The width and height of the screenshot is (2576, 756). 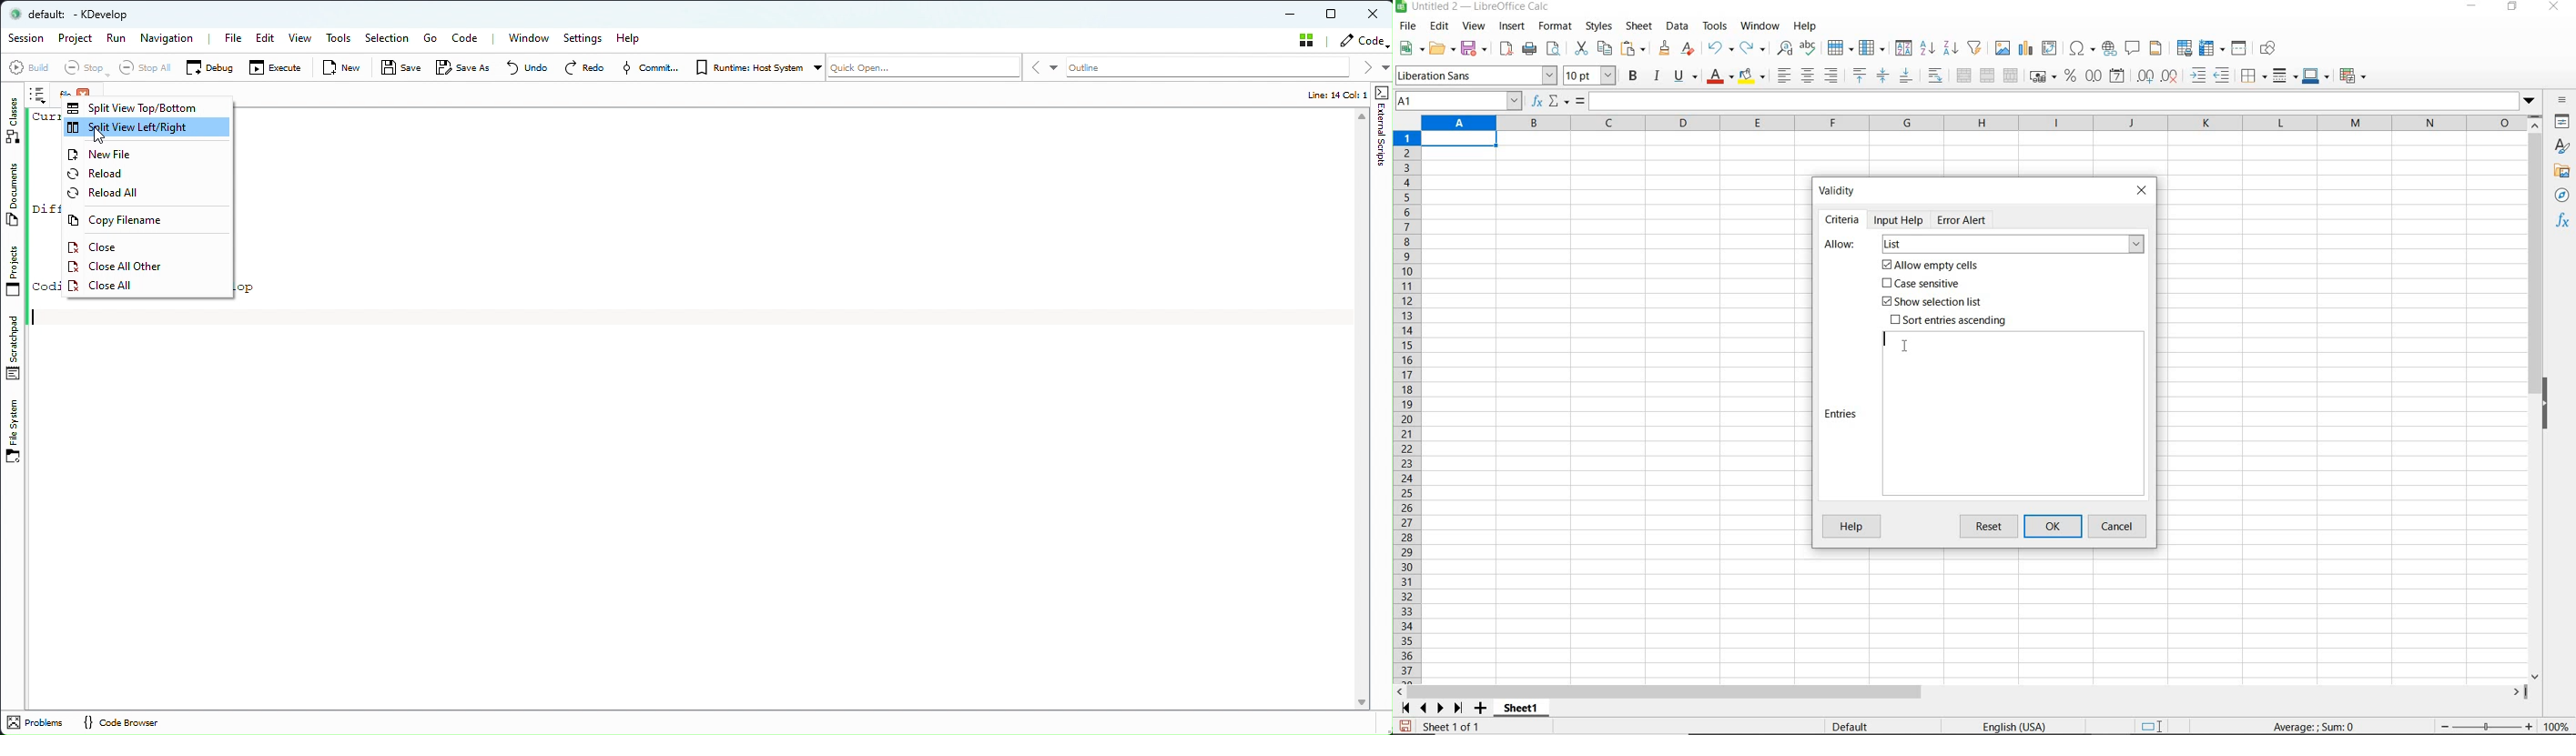 What do you see at coordinates (2315, 726) in the screenshot?
I see `formula` at bounding box center [2315, 726].